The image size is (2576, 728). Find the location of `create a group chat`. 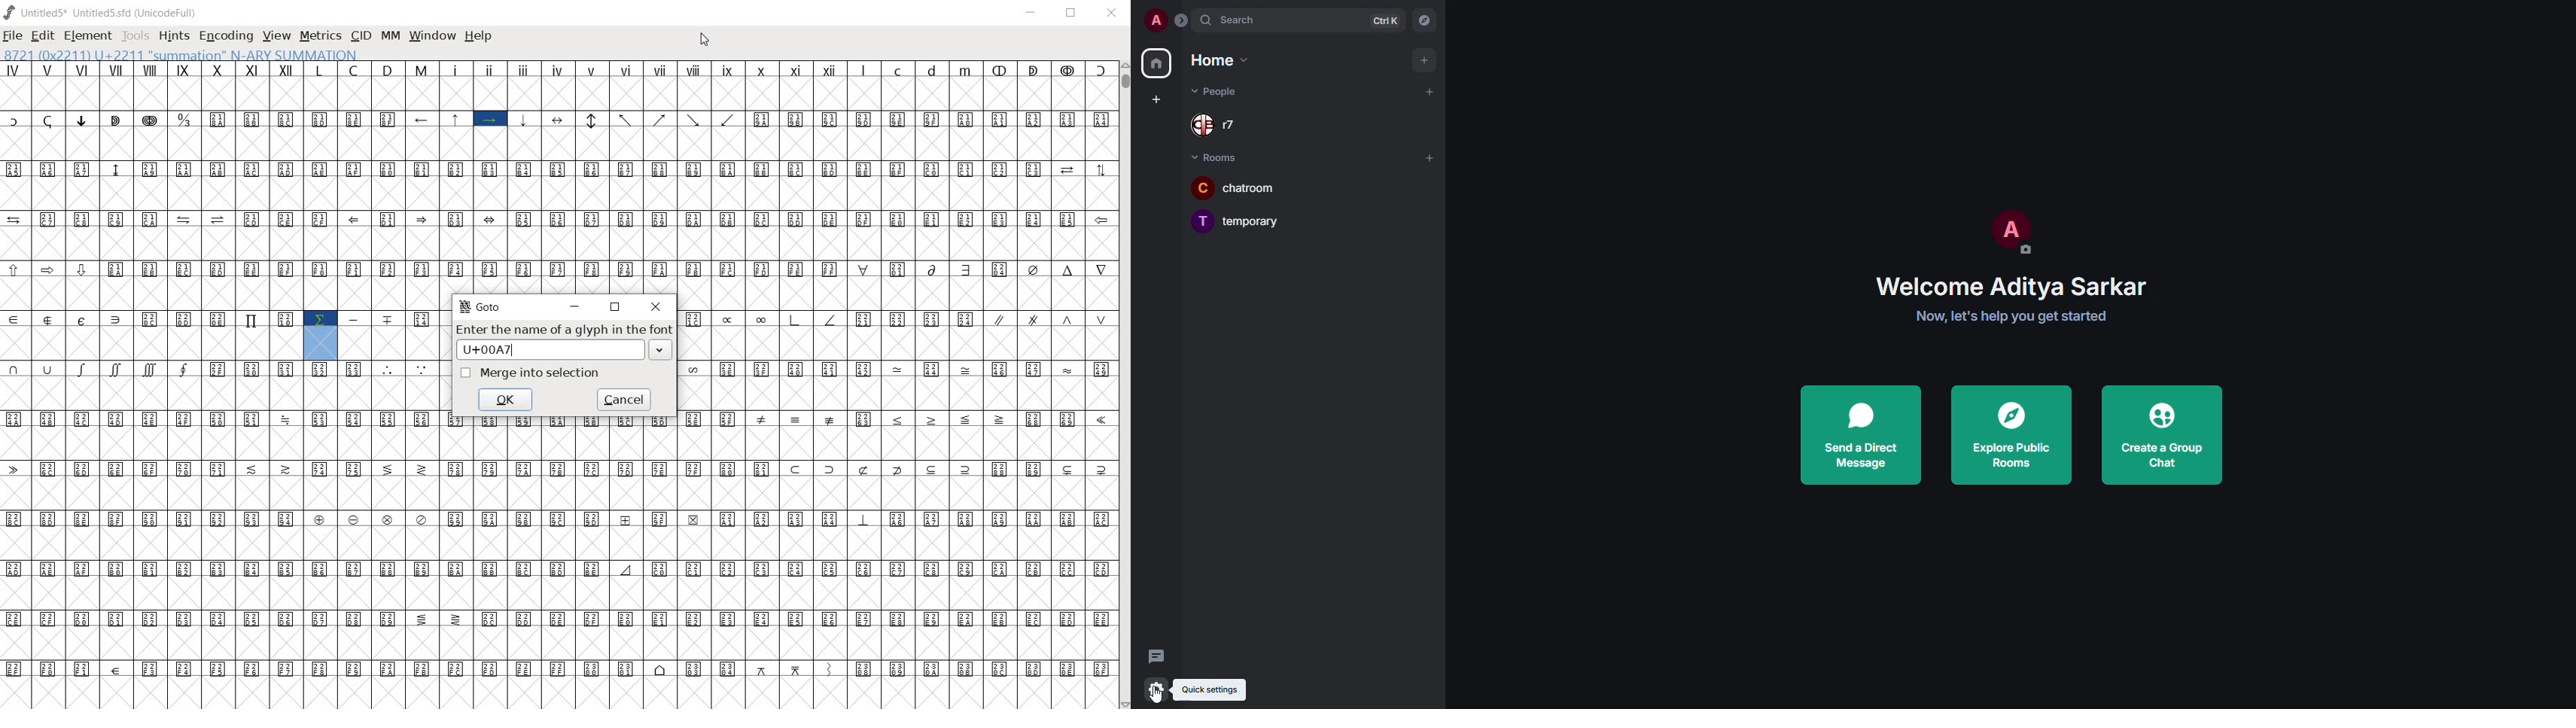

create a group chat is located at coordinates (2167, 434).